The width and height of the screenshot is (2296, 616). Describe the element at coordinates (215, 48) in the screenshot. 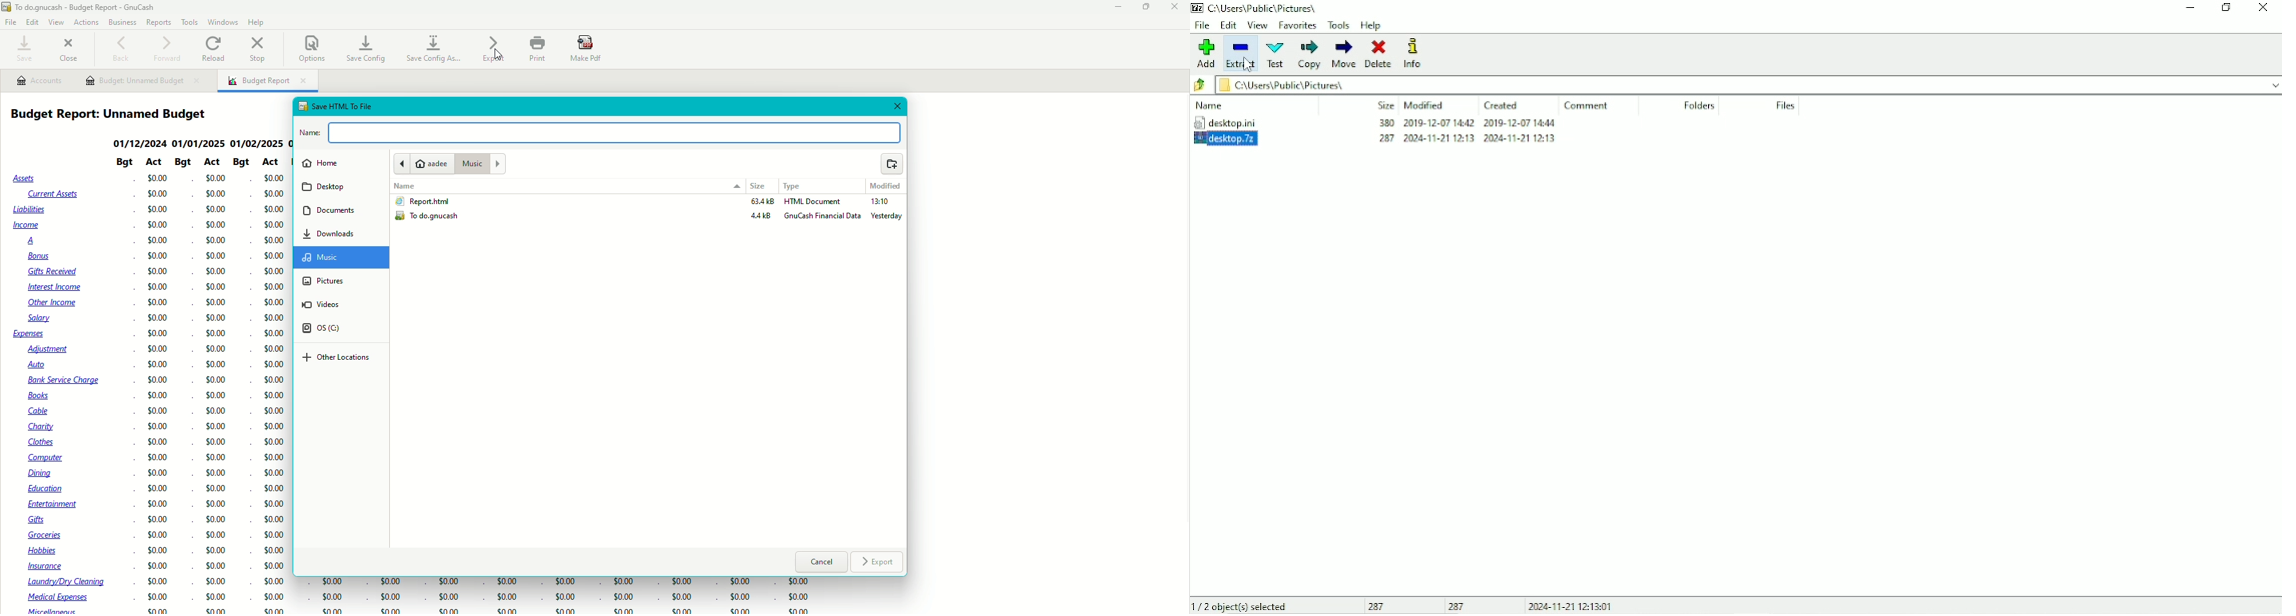

I see `Reload` at that location.